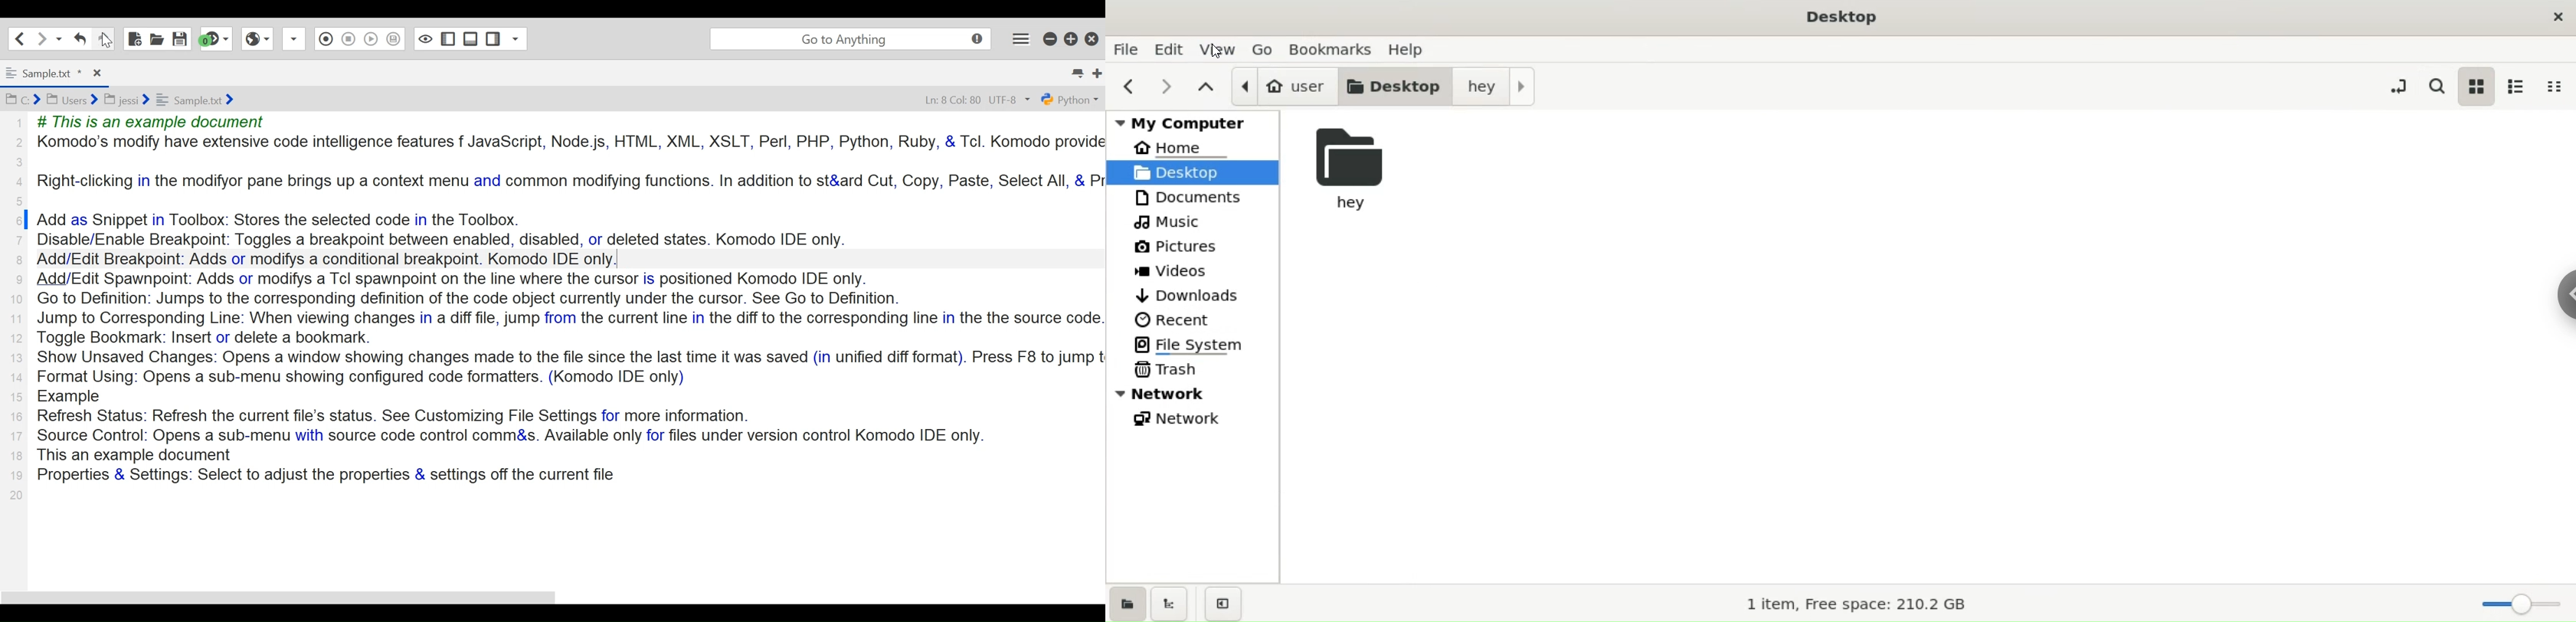 The height and width of the screenshot is (644, 2576). What do you see at coordinates (1202, 244) in the screenshot?
I see `pictures` at bounding box center [1202, 244].